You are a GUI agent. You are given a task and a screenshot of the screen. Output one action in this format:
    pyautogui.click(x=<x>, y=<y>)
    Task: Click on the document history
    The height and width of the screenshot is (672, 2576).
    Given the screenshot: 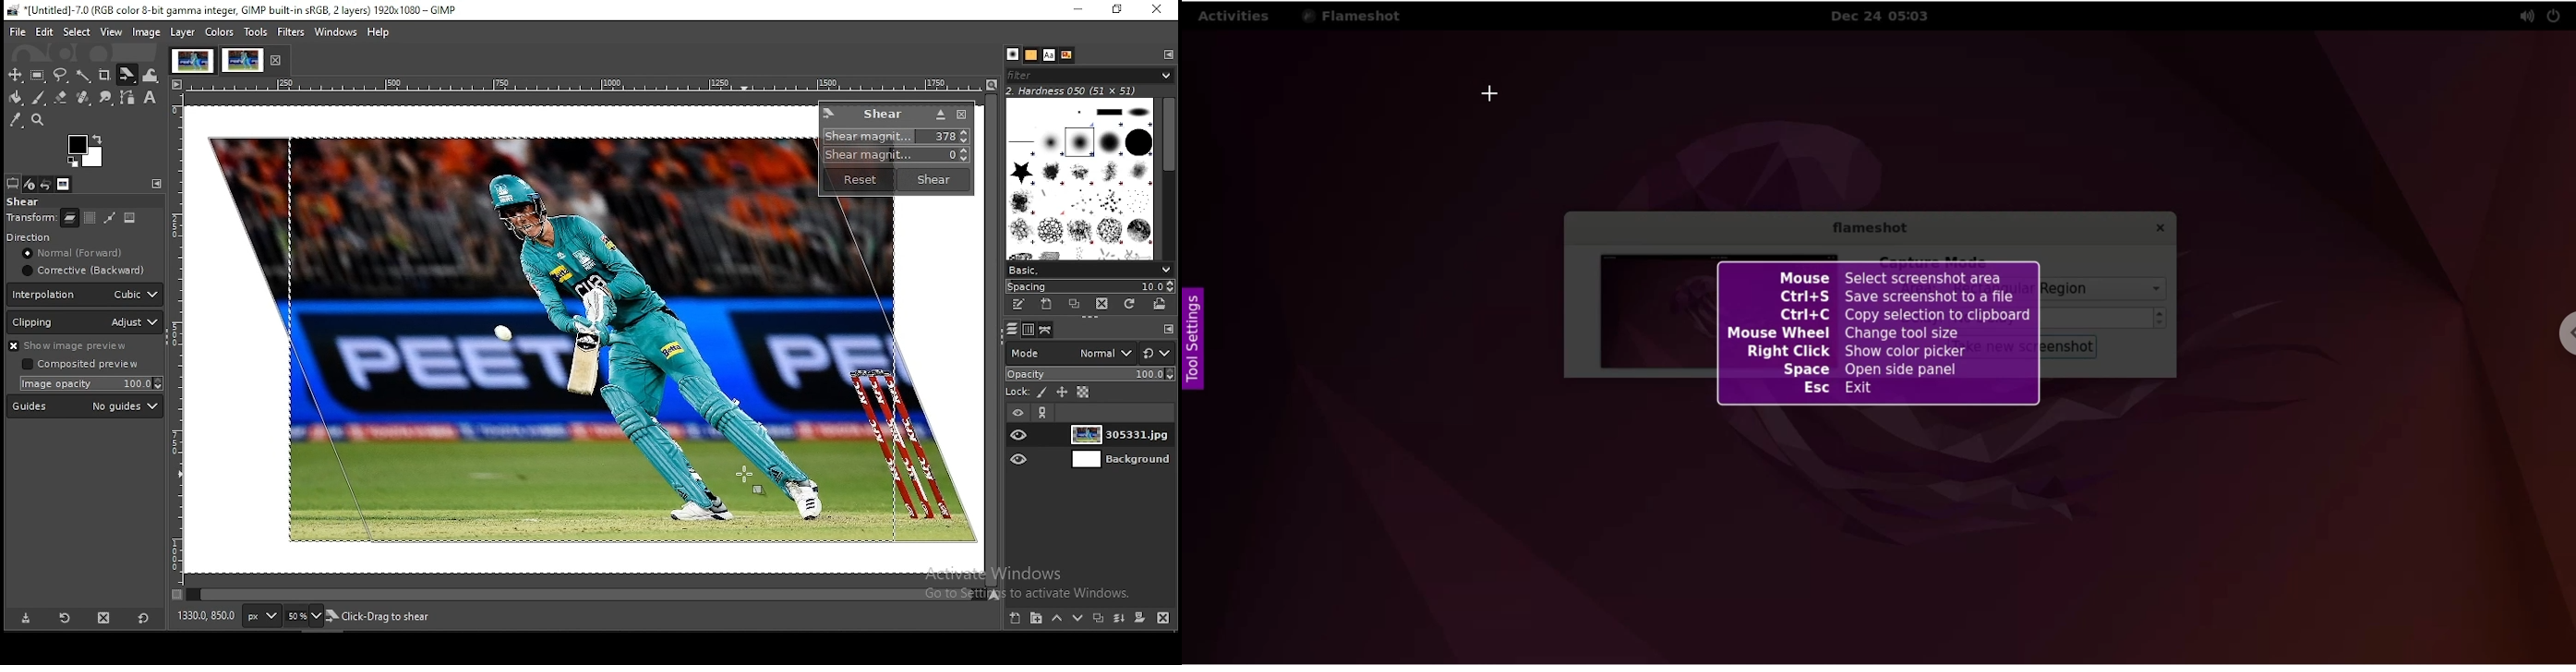 What is the action you would take?
    pyautogui.click(x=1065, y=55)
    